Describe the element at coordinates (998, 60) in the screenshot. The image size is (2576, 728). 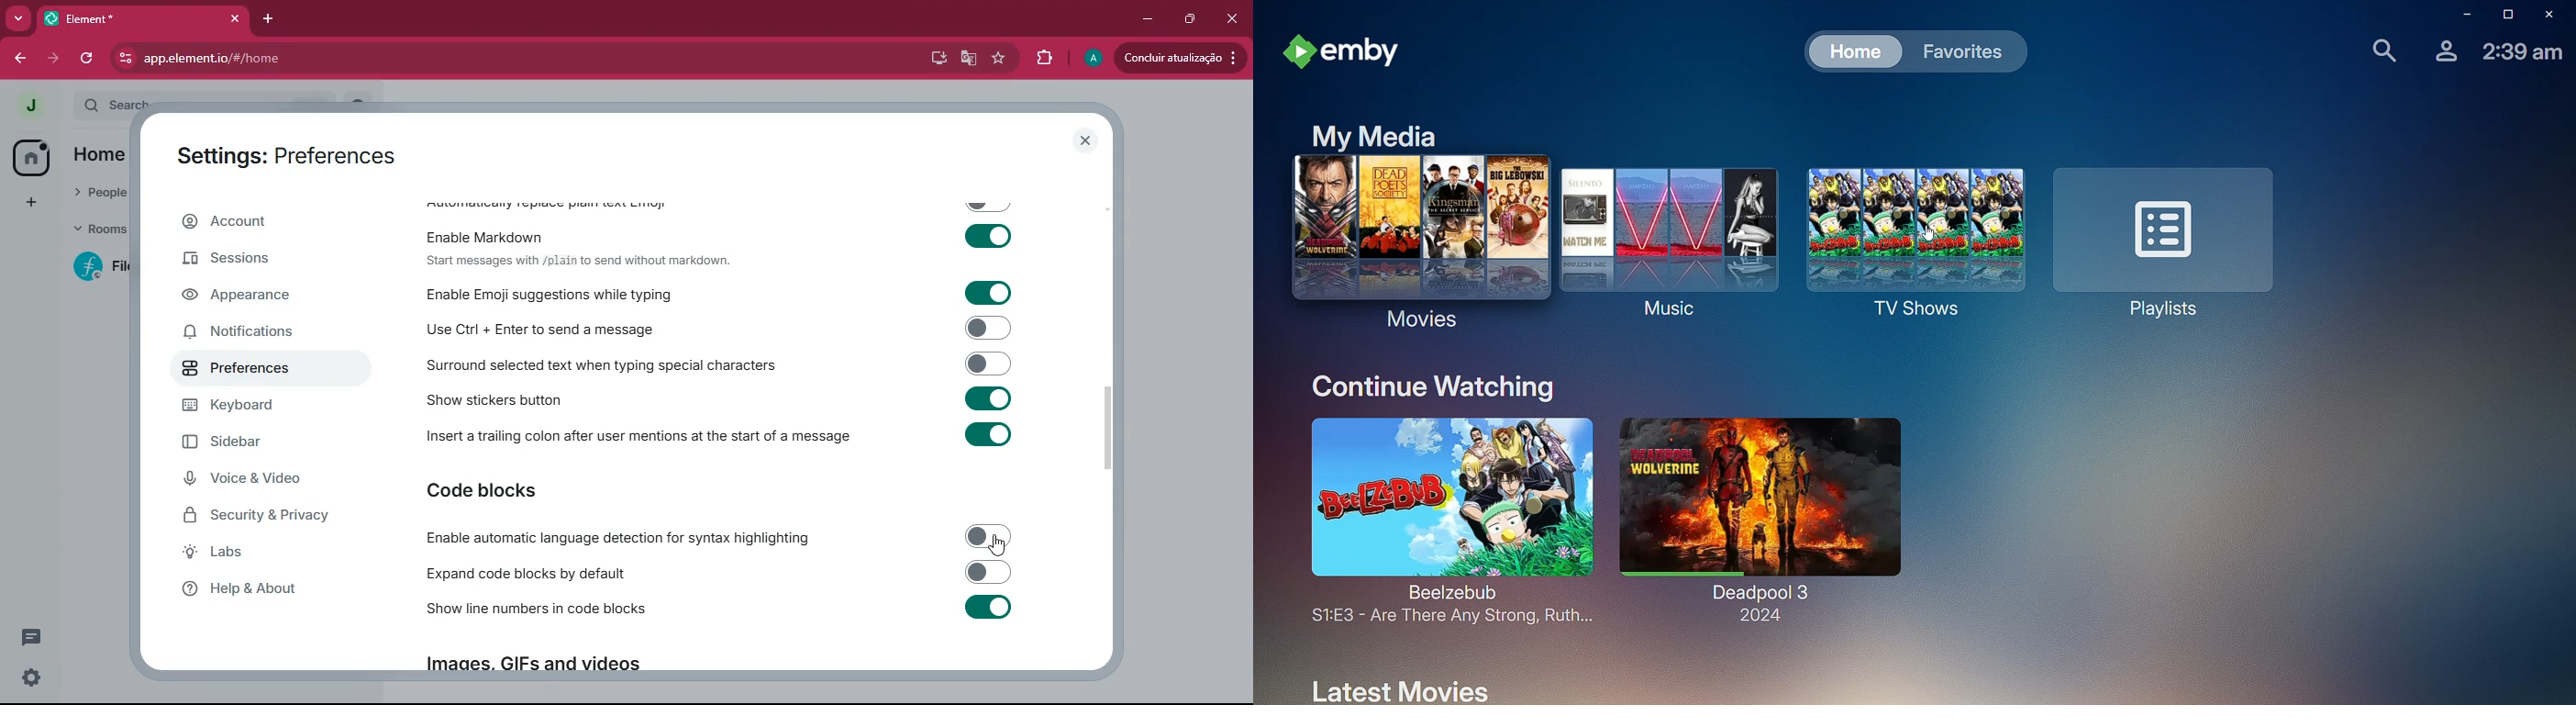
I see `favourite` at that location.